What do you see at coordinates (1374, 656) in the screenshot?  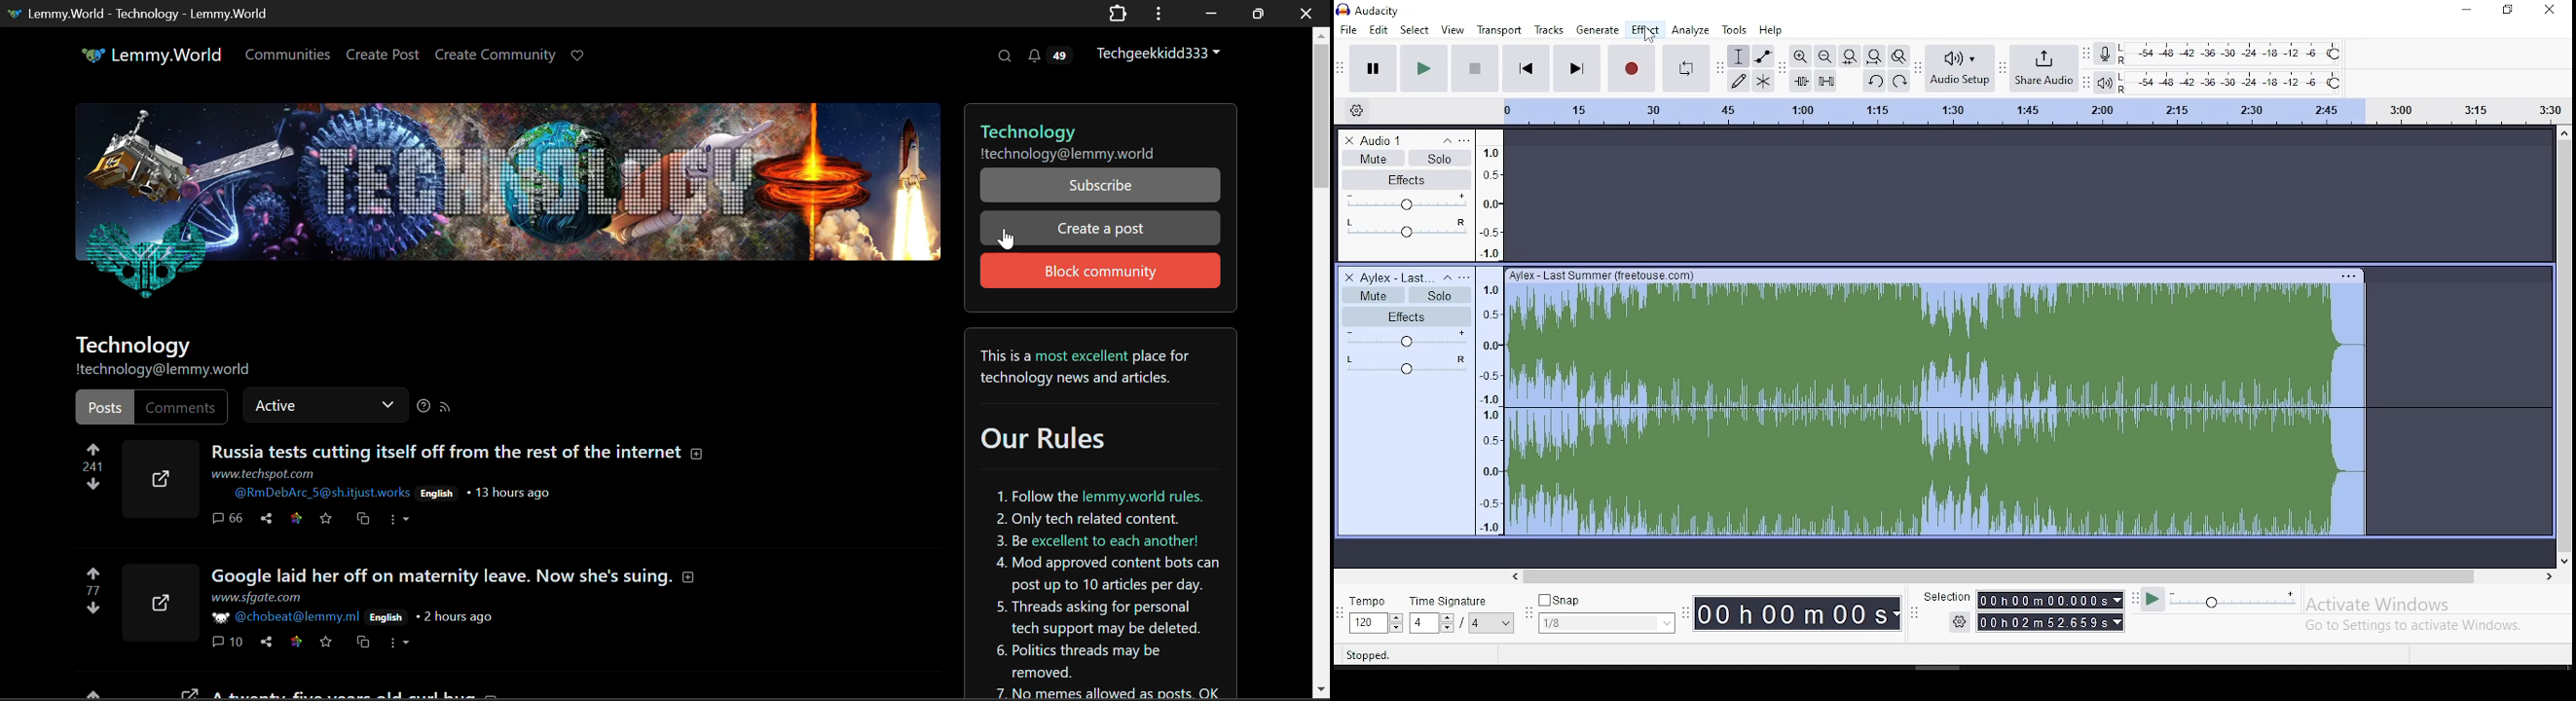 I see `tool tips` at bounding box center [1374, 656].